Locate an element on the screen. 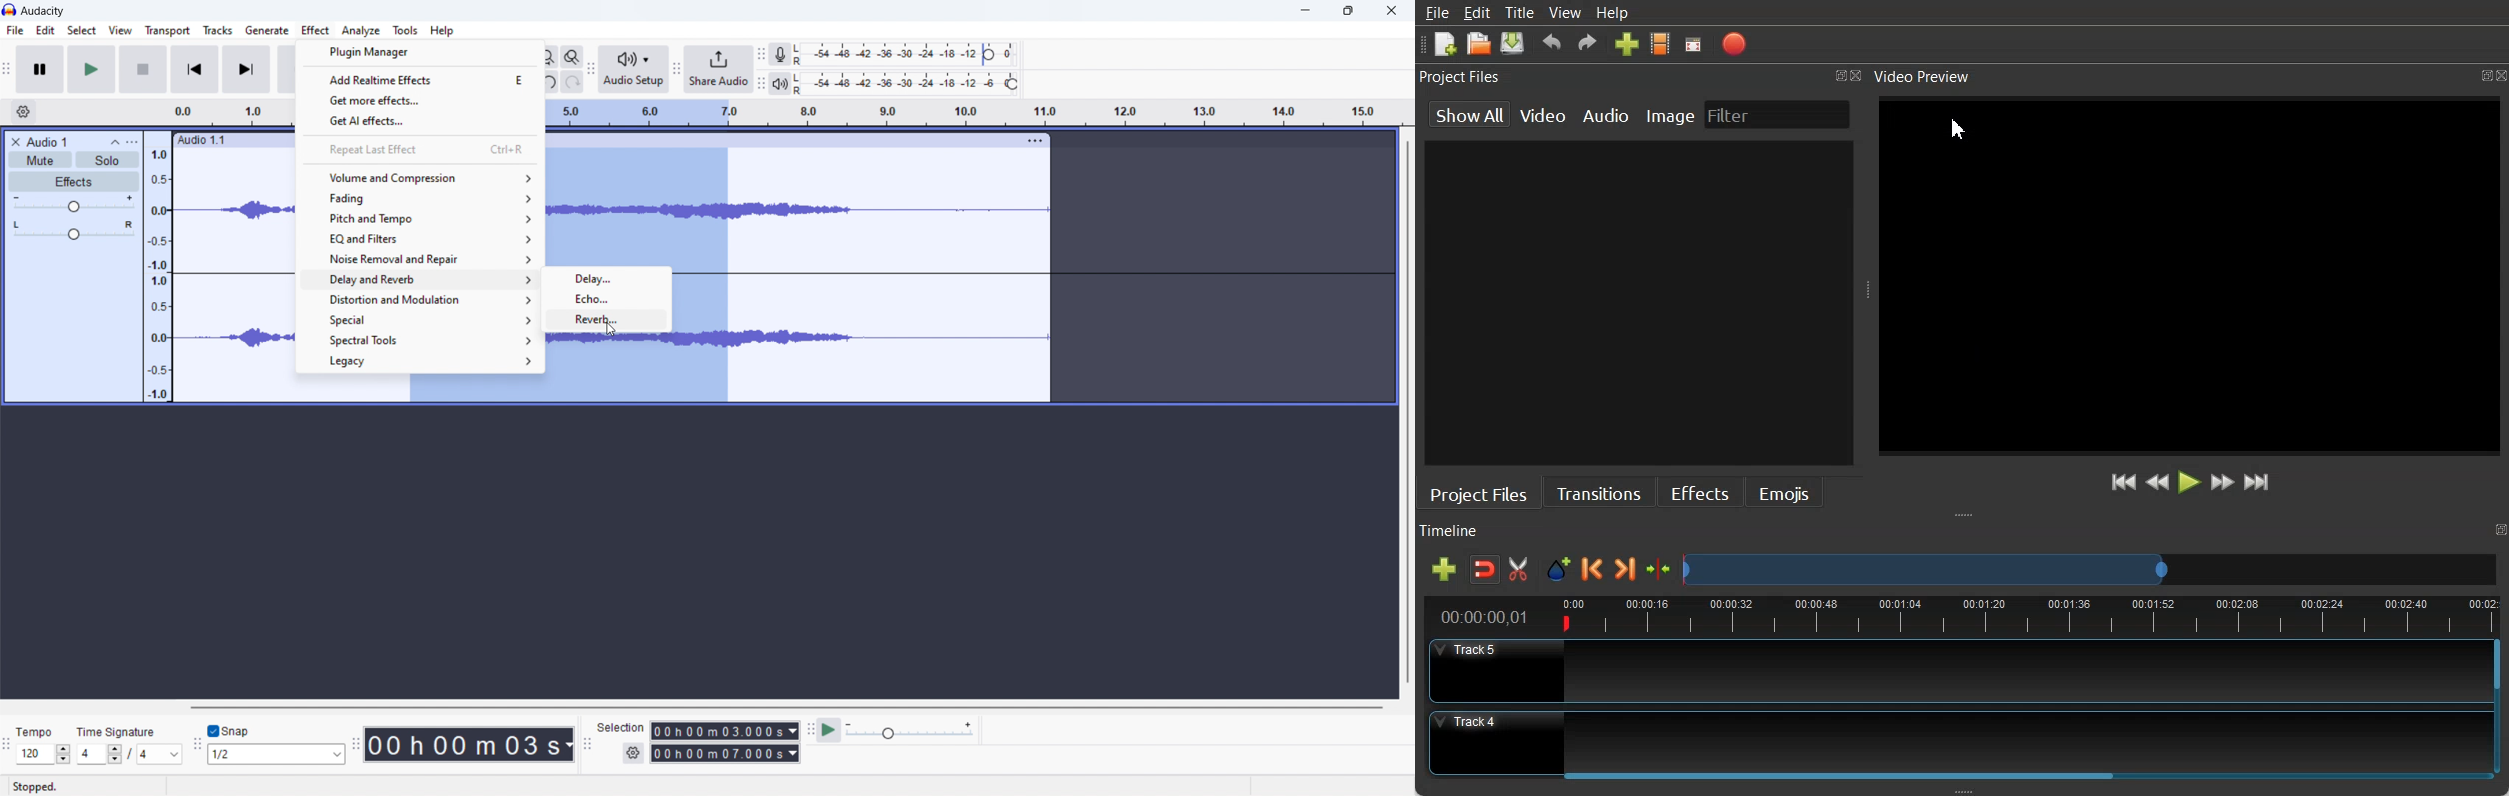 Image resolution: width=2520 pixels, height=812 pixels. add realtime effects is located at coordinates (419, 76).